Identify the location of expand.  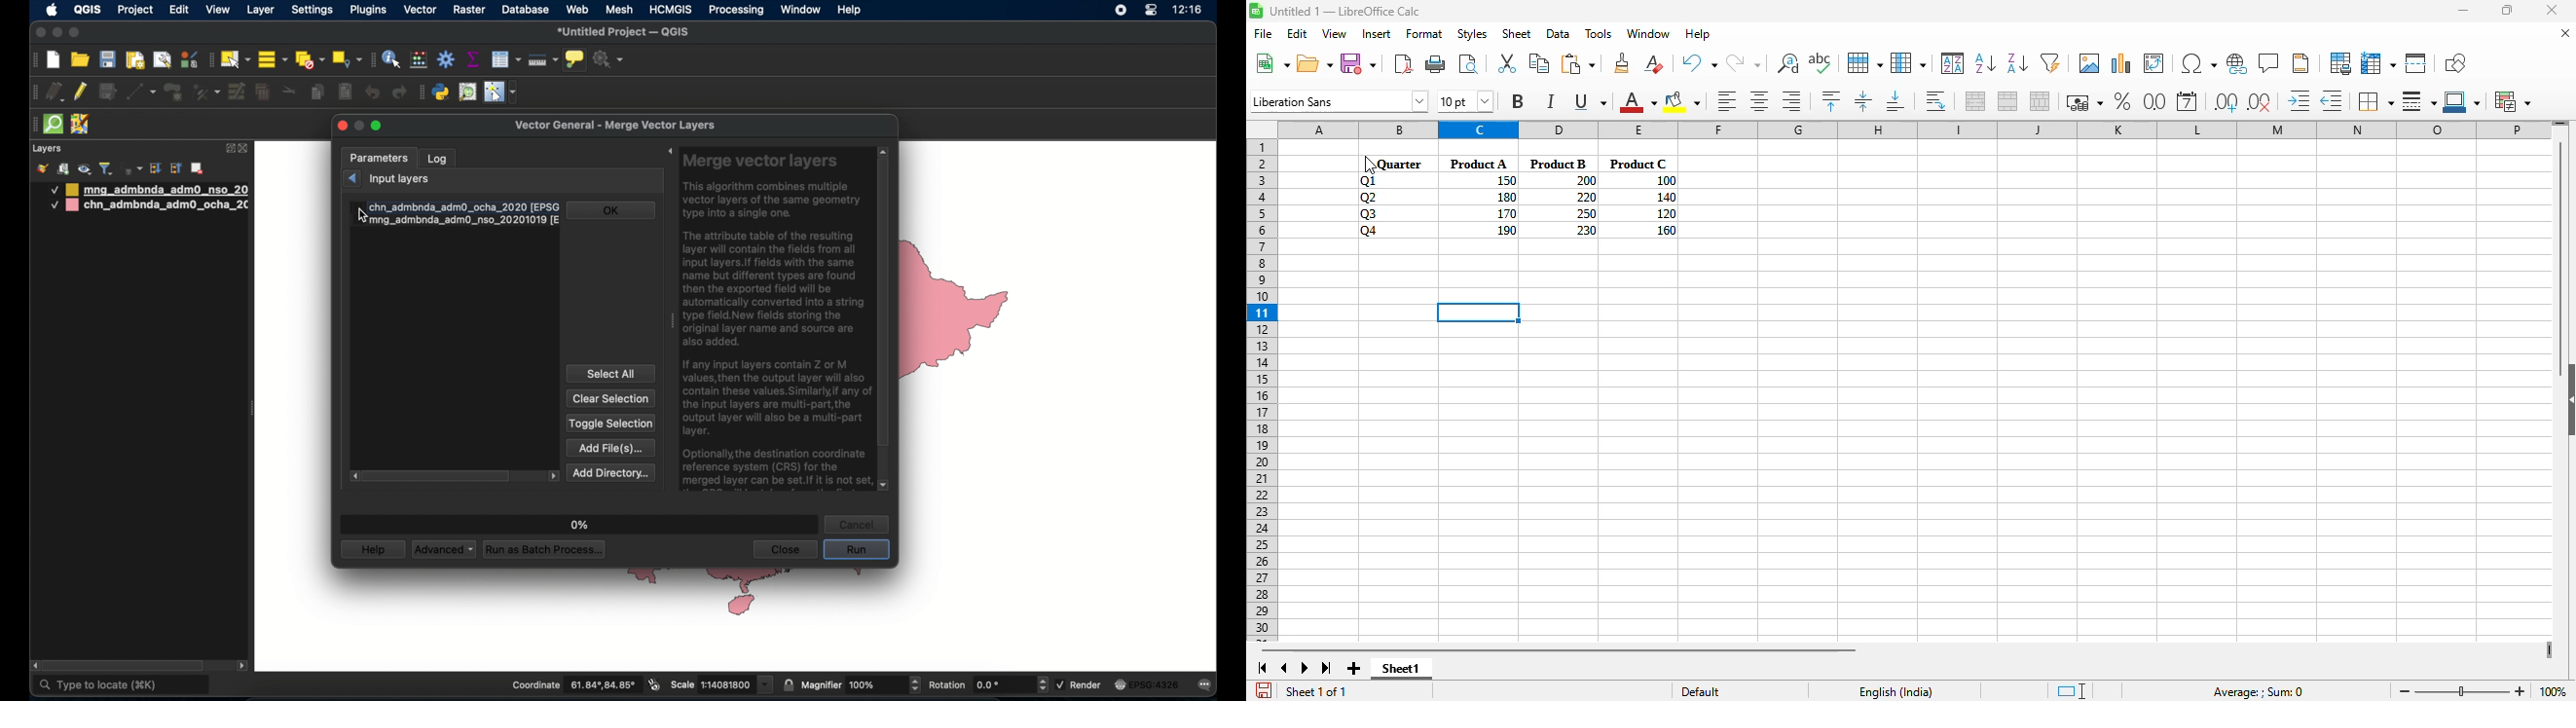
(229, 147).